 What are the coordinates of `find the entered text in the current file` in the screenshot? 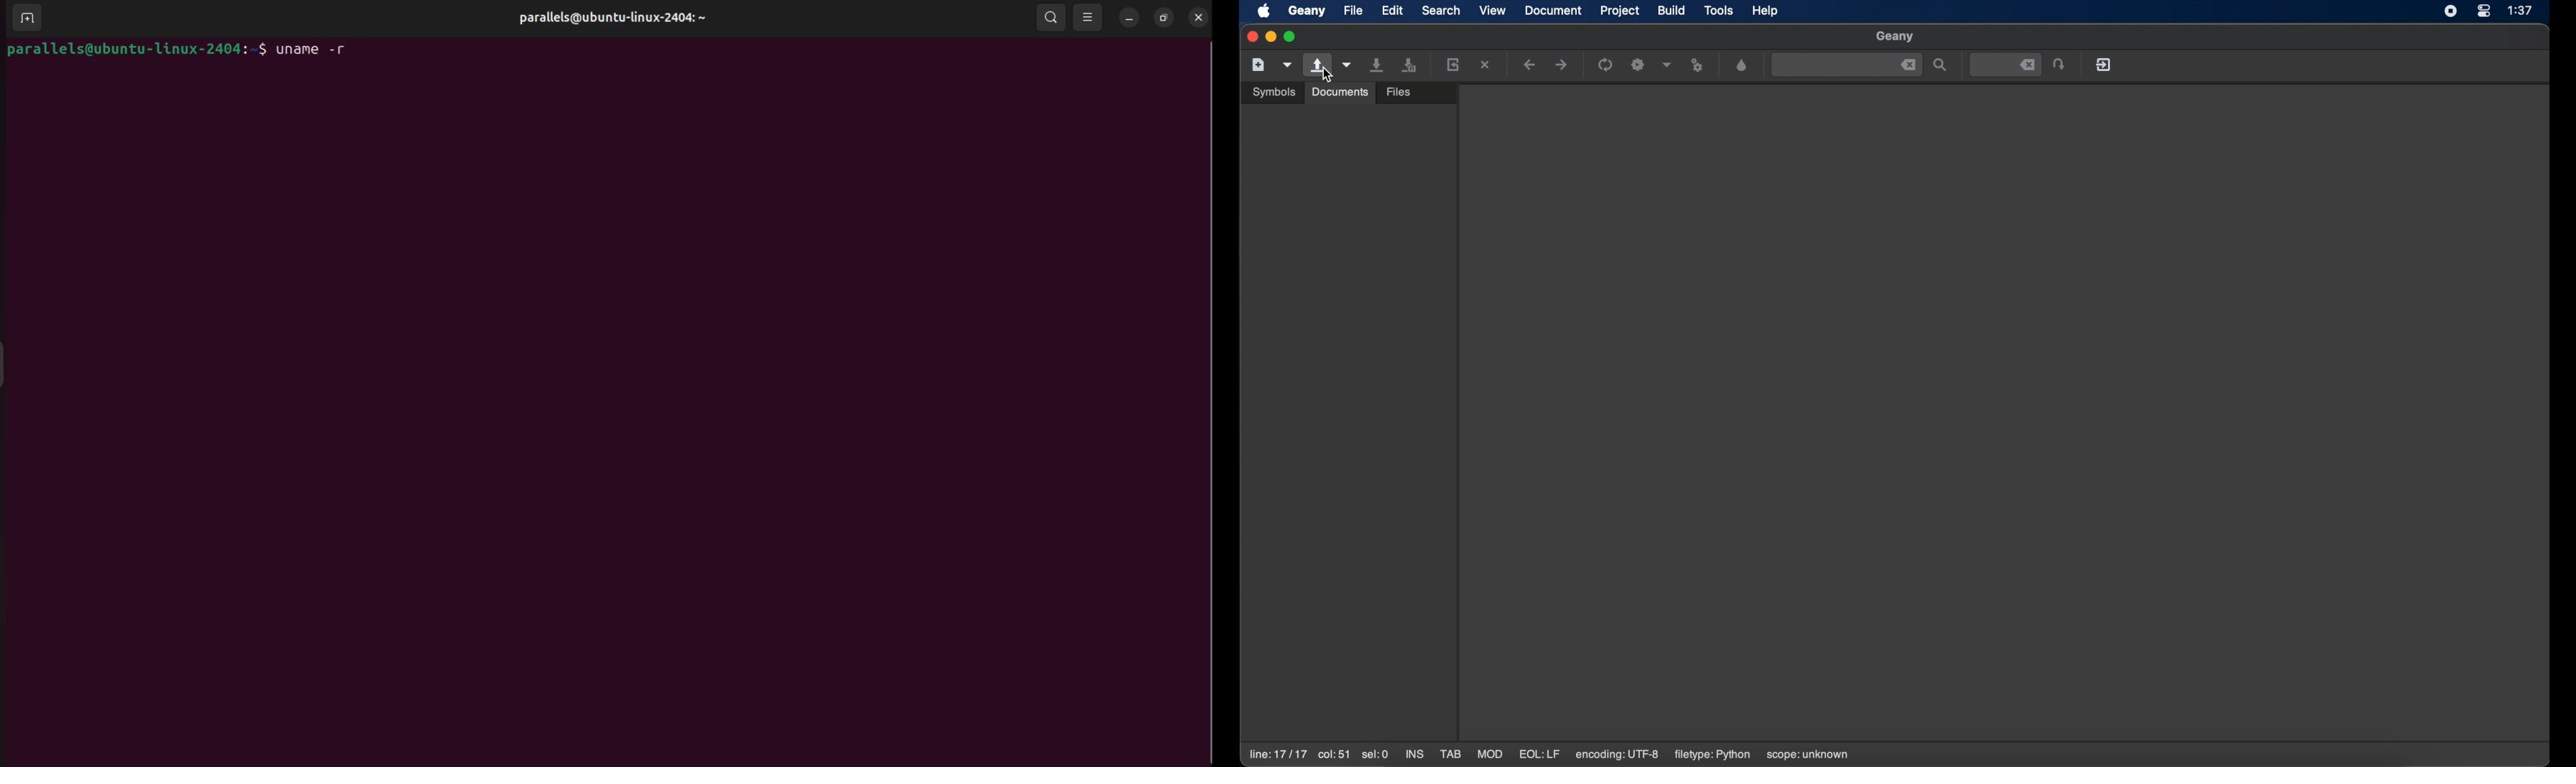 It's located at (1941, 65).